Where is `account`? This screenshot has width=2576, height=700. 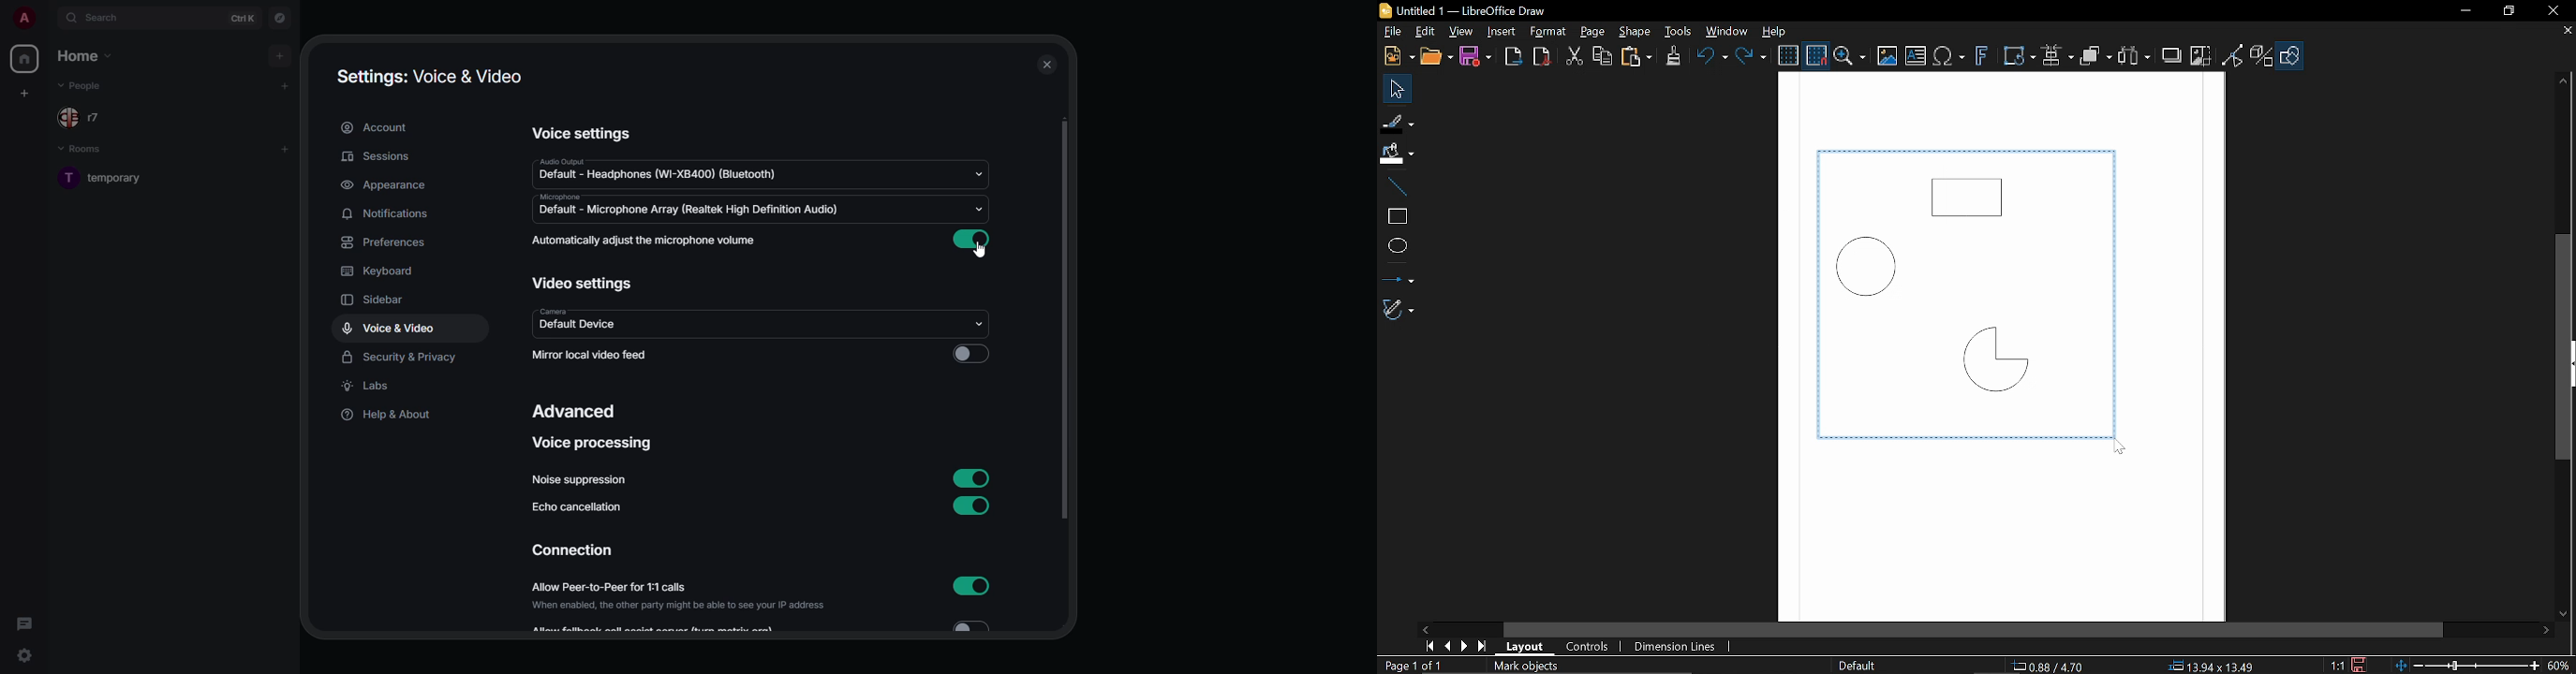 account is located at coordinates (377, 128).